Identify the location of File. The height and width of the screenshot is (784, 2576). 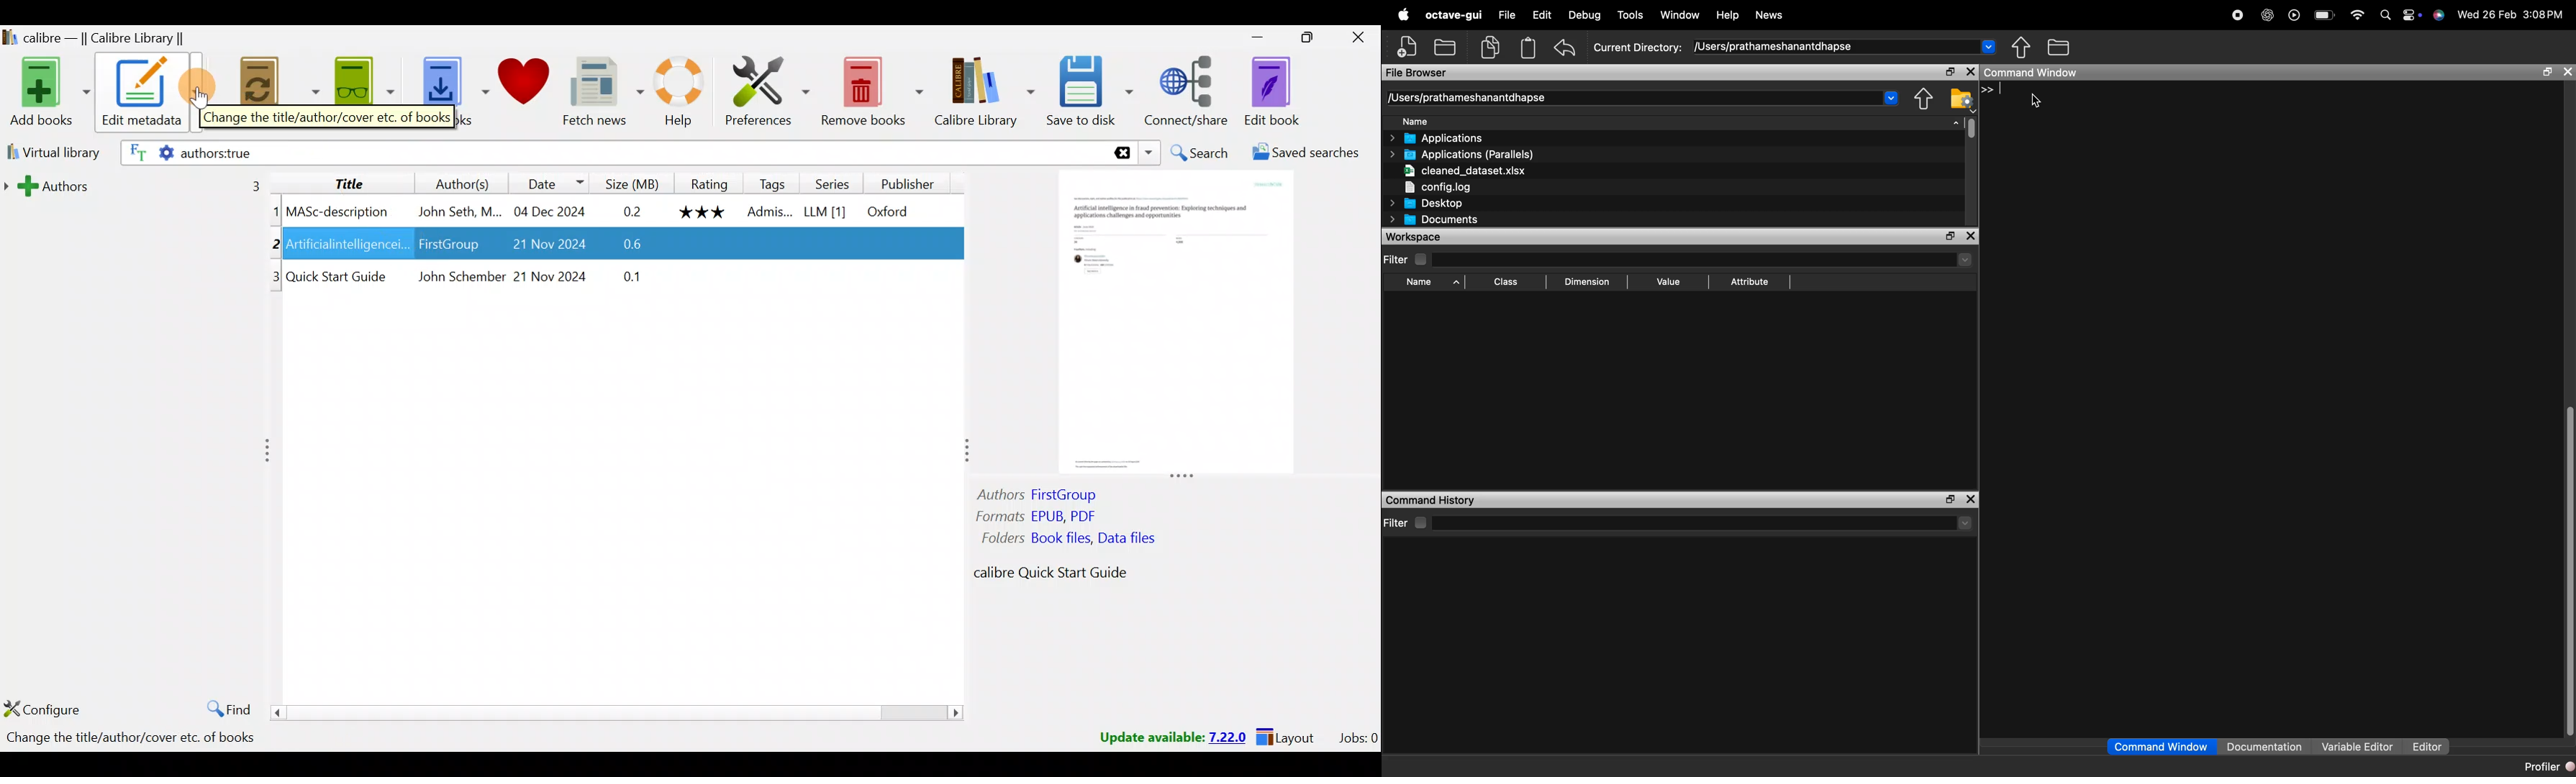
(1506, 15).